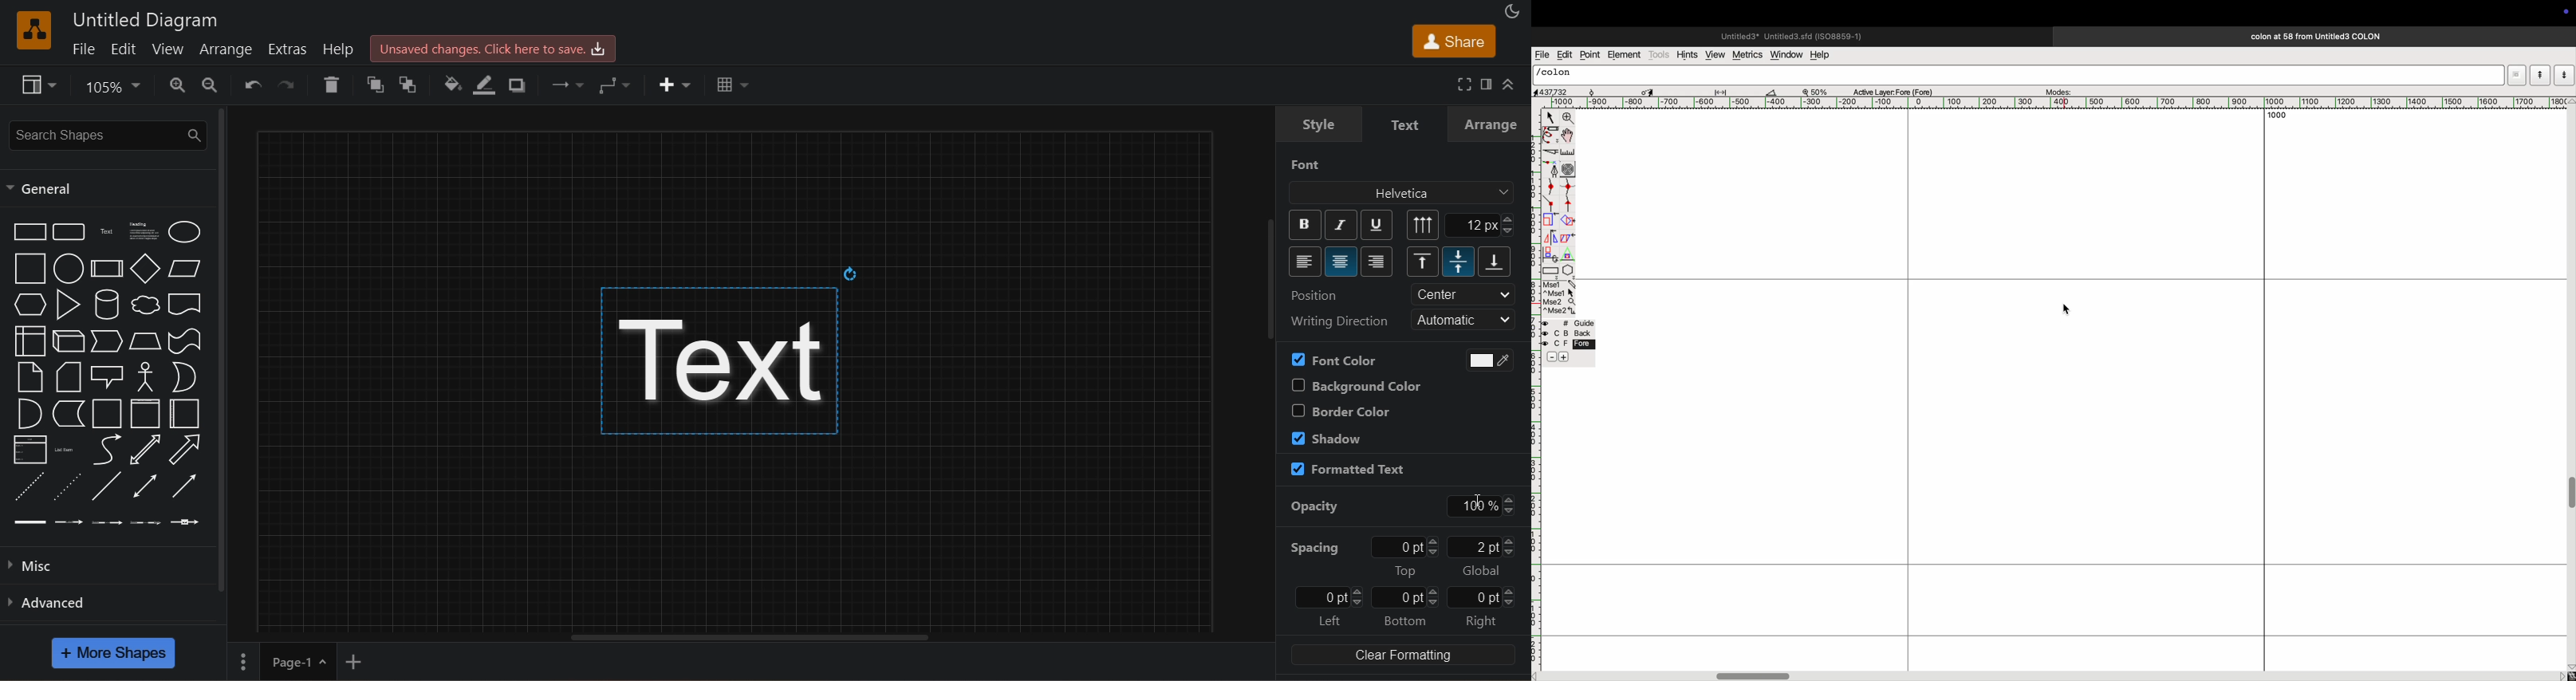 The height and width of the screenshot is (700, 2576). Describe the element at coordinates (66, 486) in the screenshot. I see `dotted line` at that location.